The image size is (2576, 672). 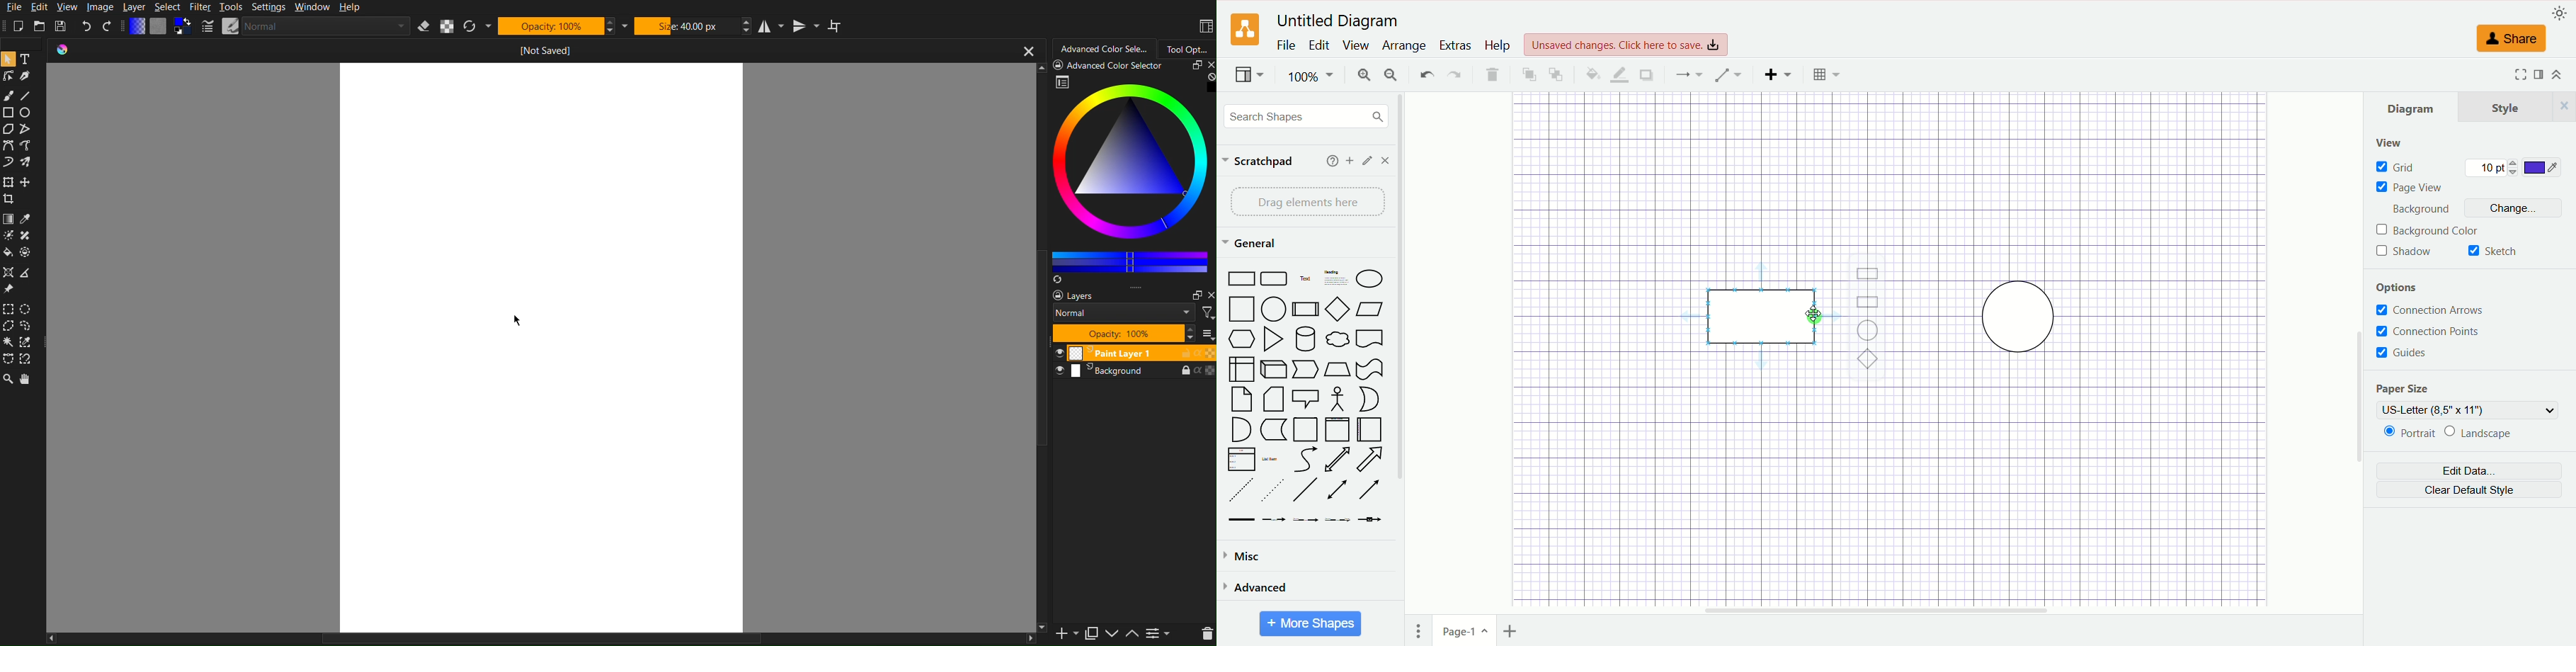 What do you see at coordinates (1528, 73) in the screenshot?
I see `to front` at bounding box center [1528, 73].